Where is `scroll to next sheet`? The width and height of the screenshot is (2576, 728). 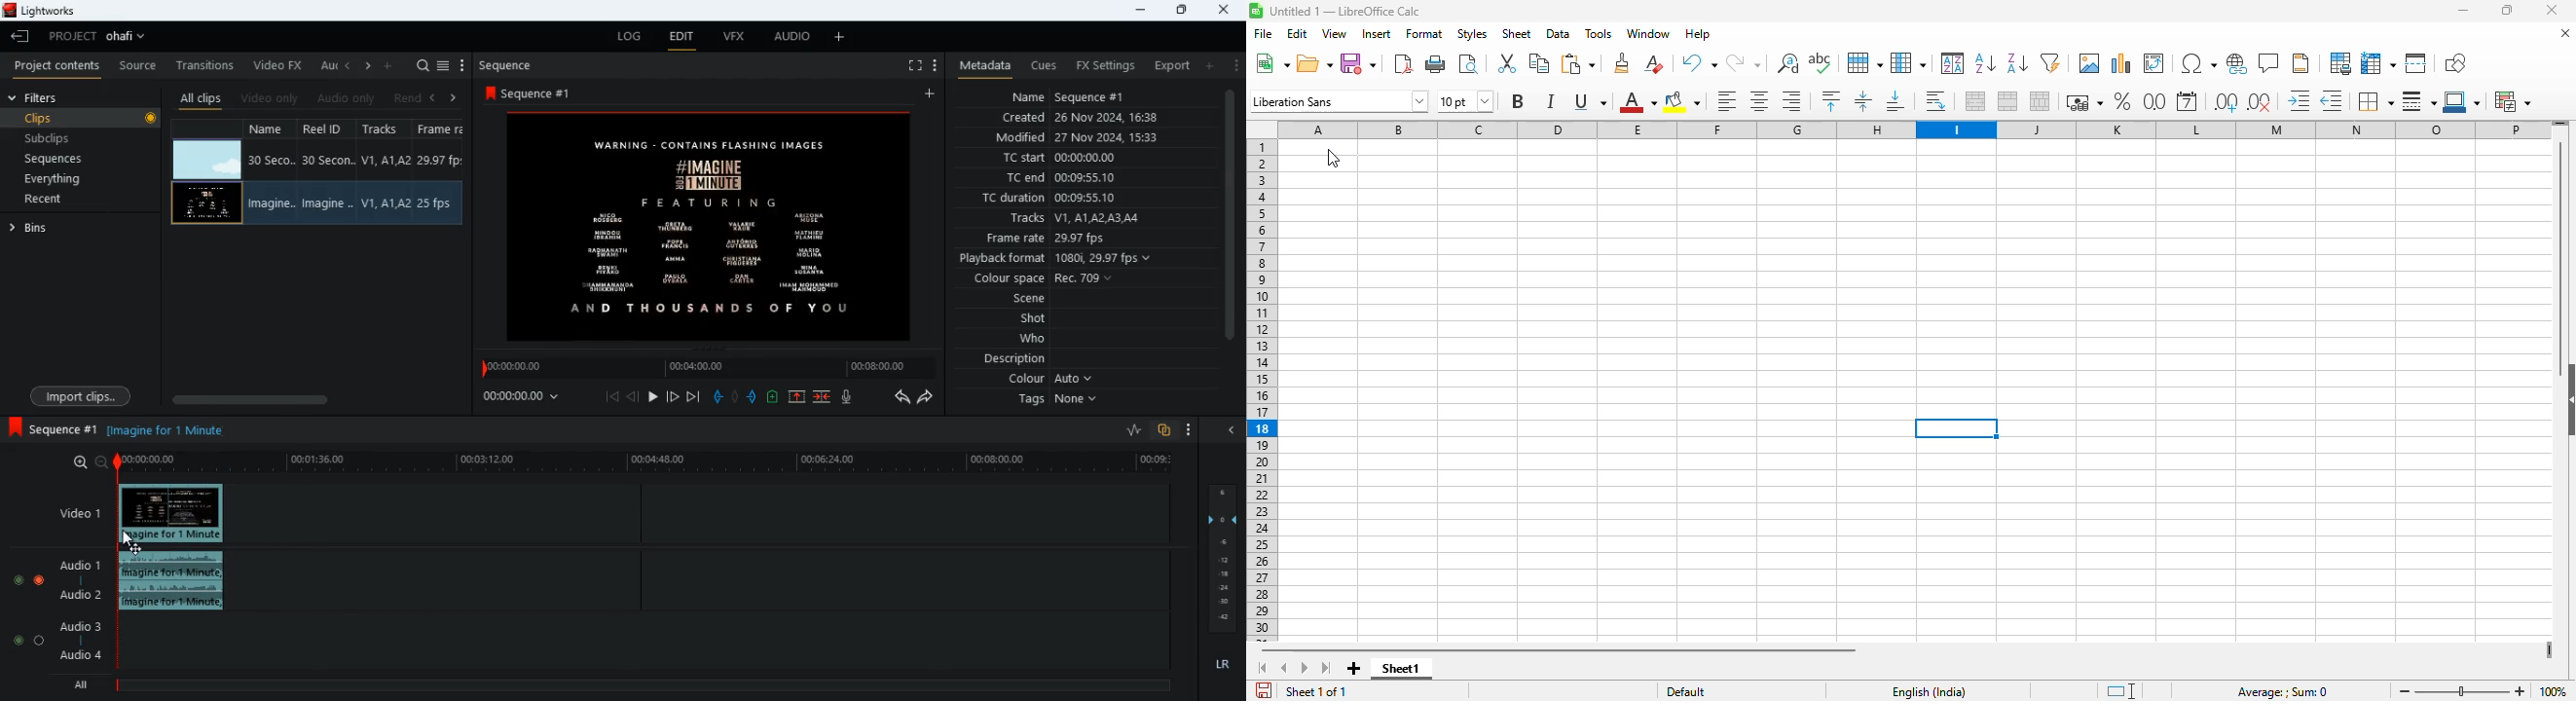 scroll to next sheet is located at coordinates (1305, 667).